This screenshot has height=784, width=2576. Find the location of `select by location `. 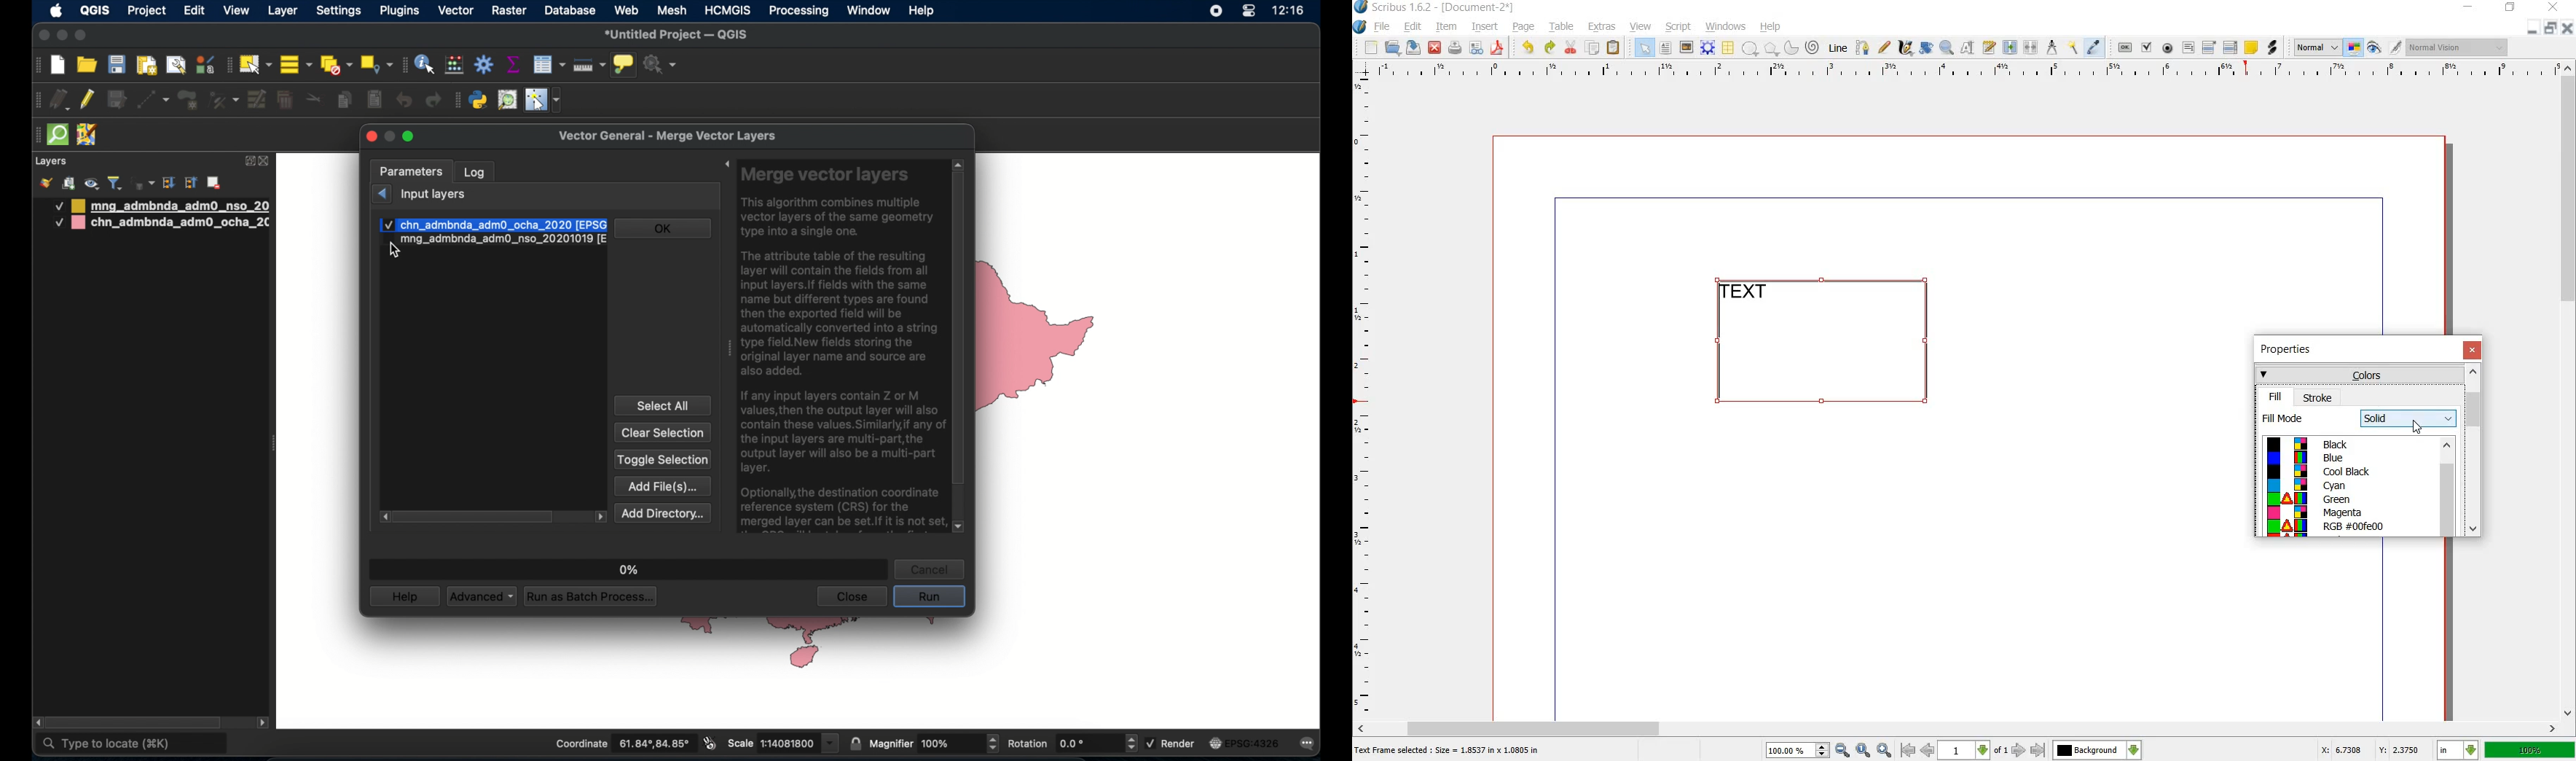

select by location  is located at coordinates (376, 63).